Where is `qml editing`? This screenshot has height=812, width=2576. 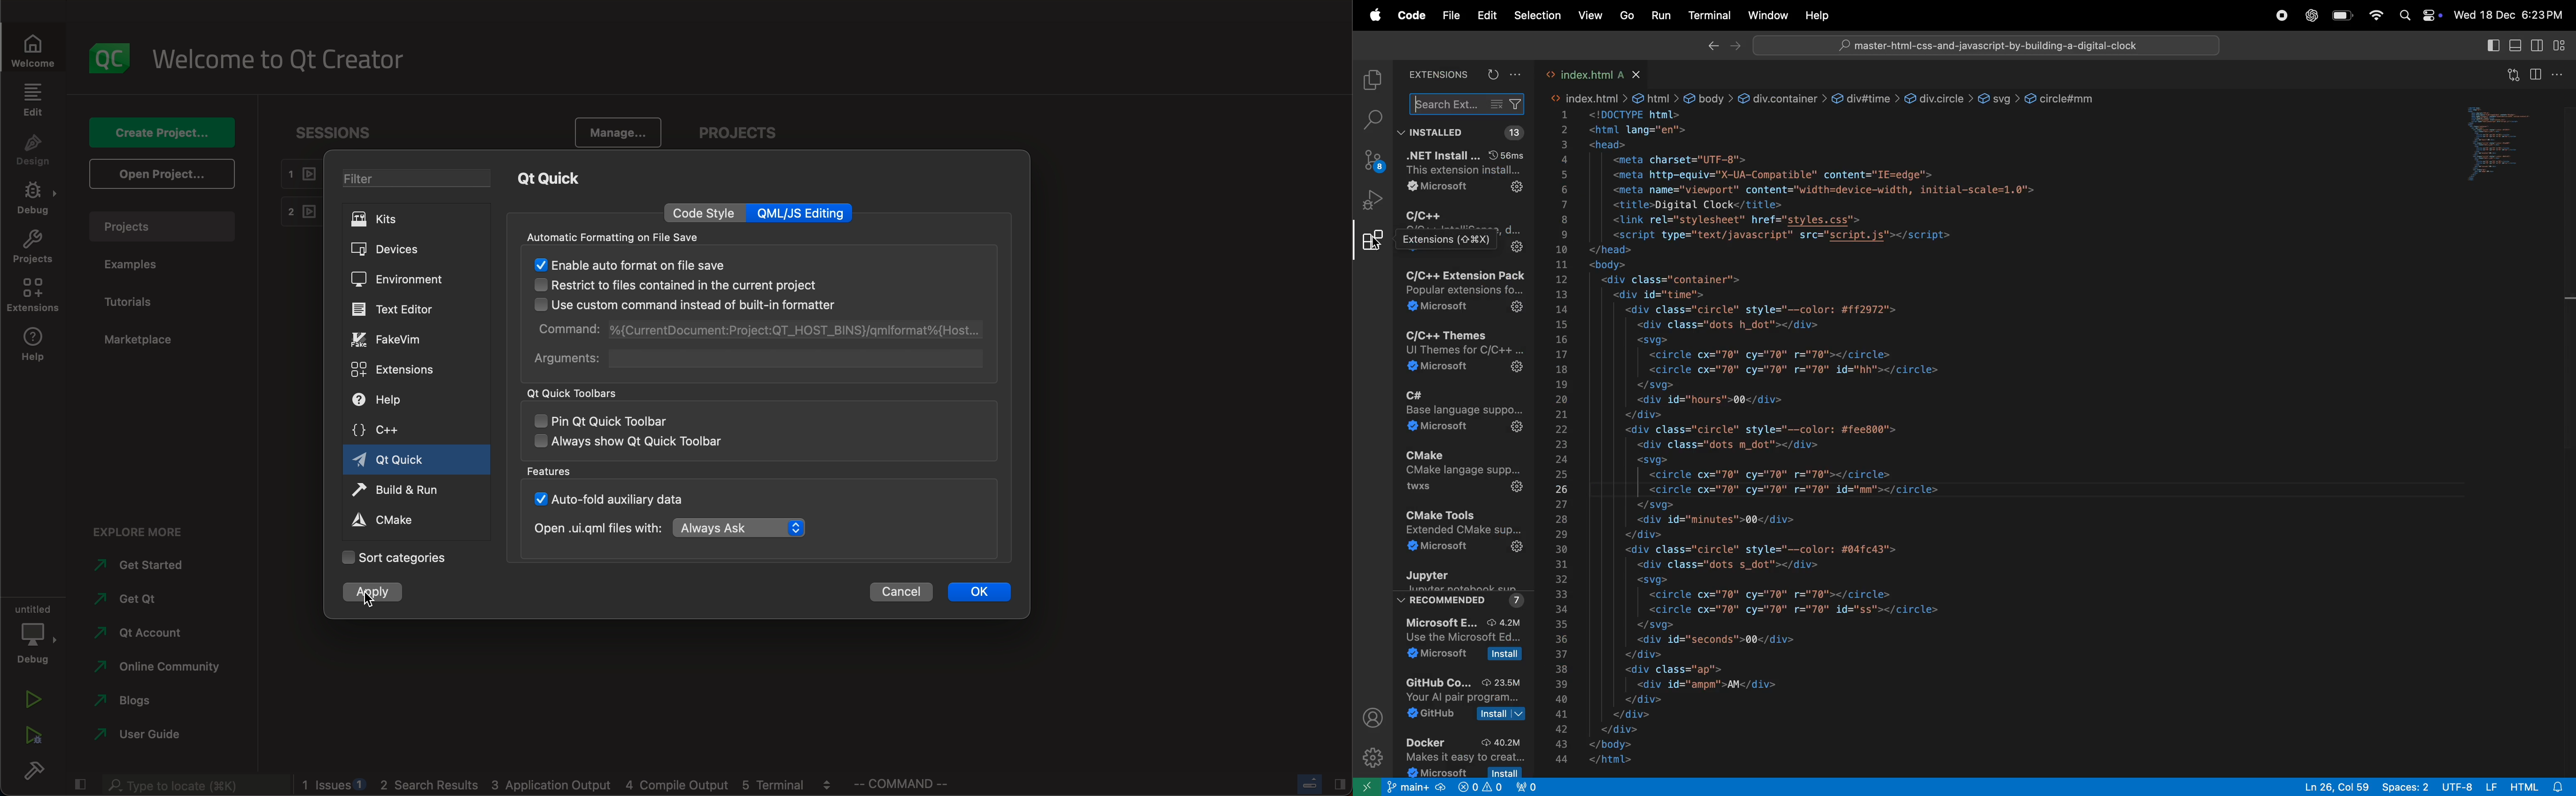 qml editing is located at coordinates (797, 212).